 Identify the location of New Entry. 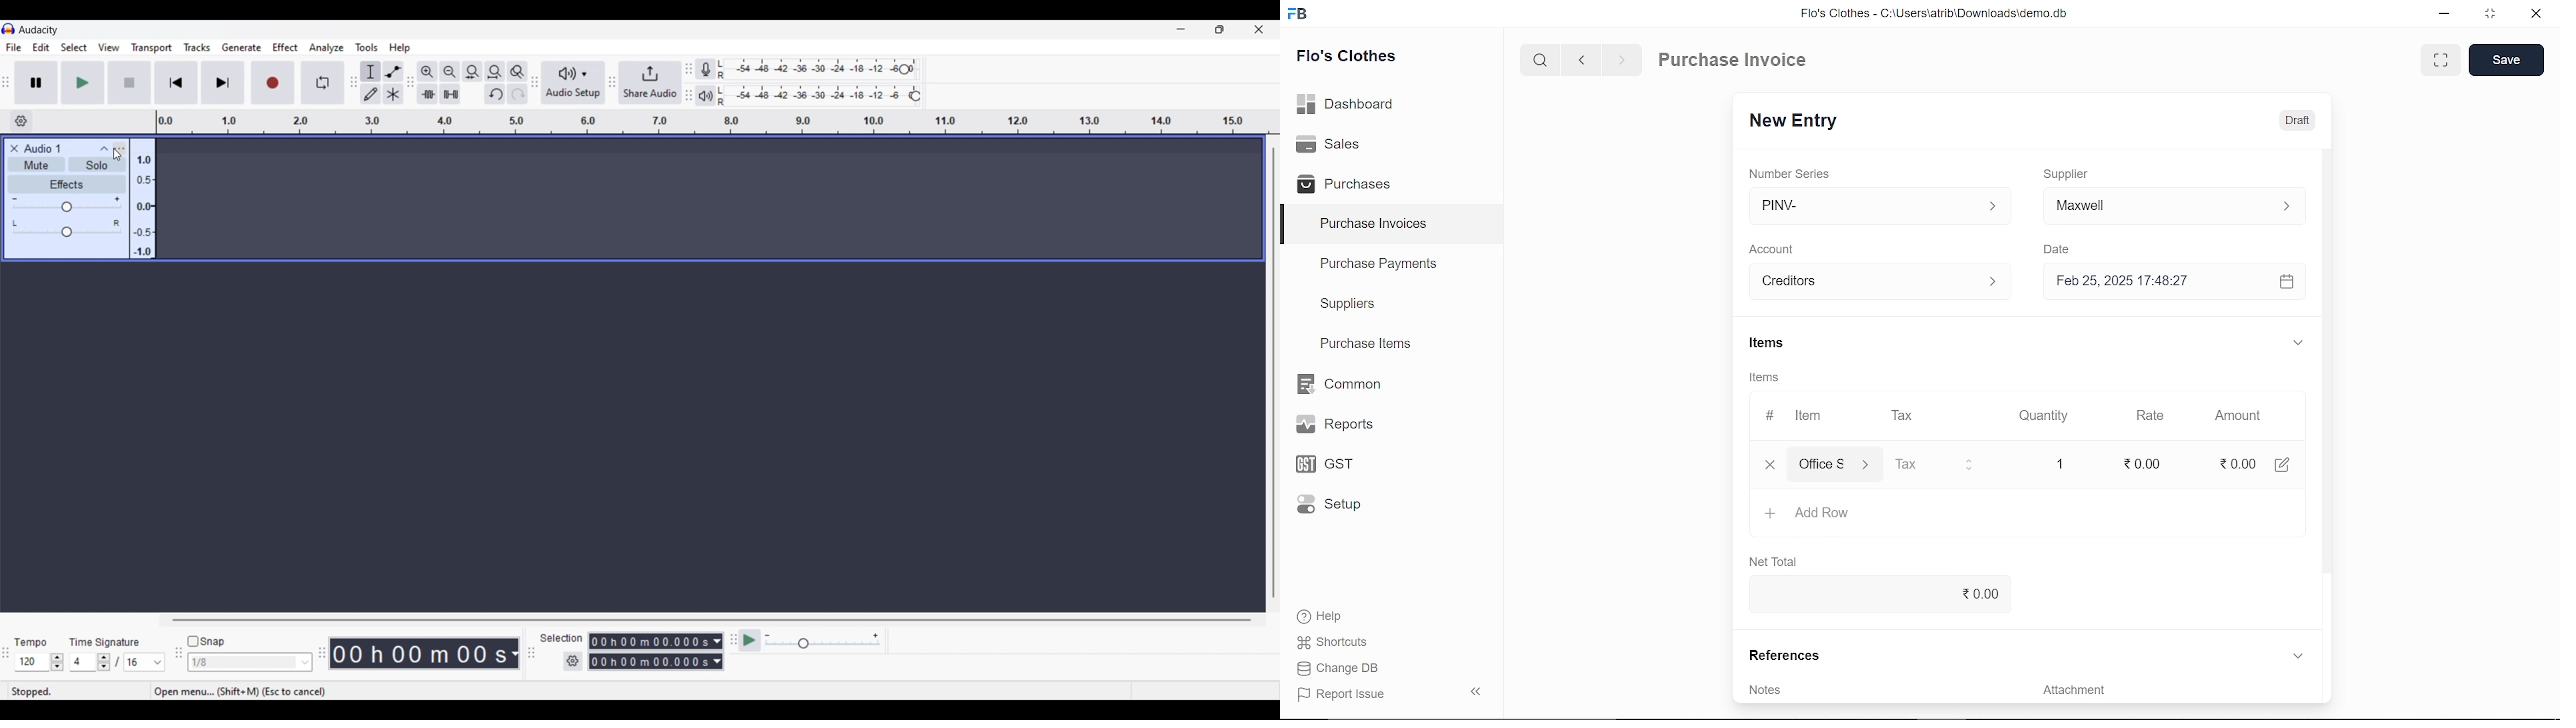
(1798, 119).